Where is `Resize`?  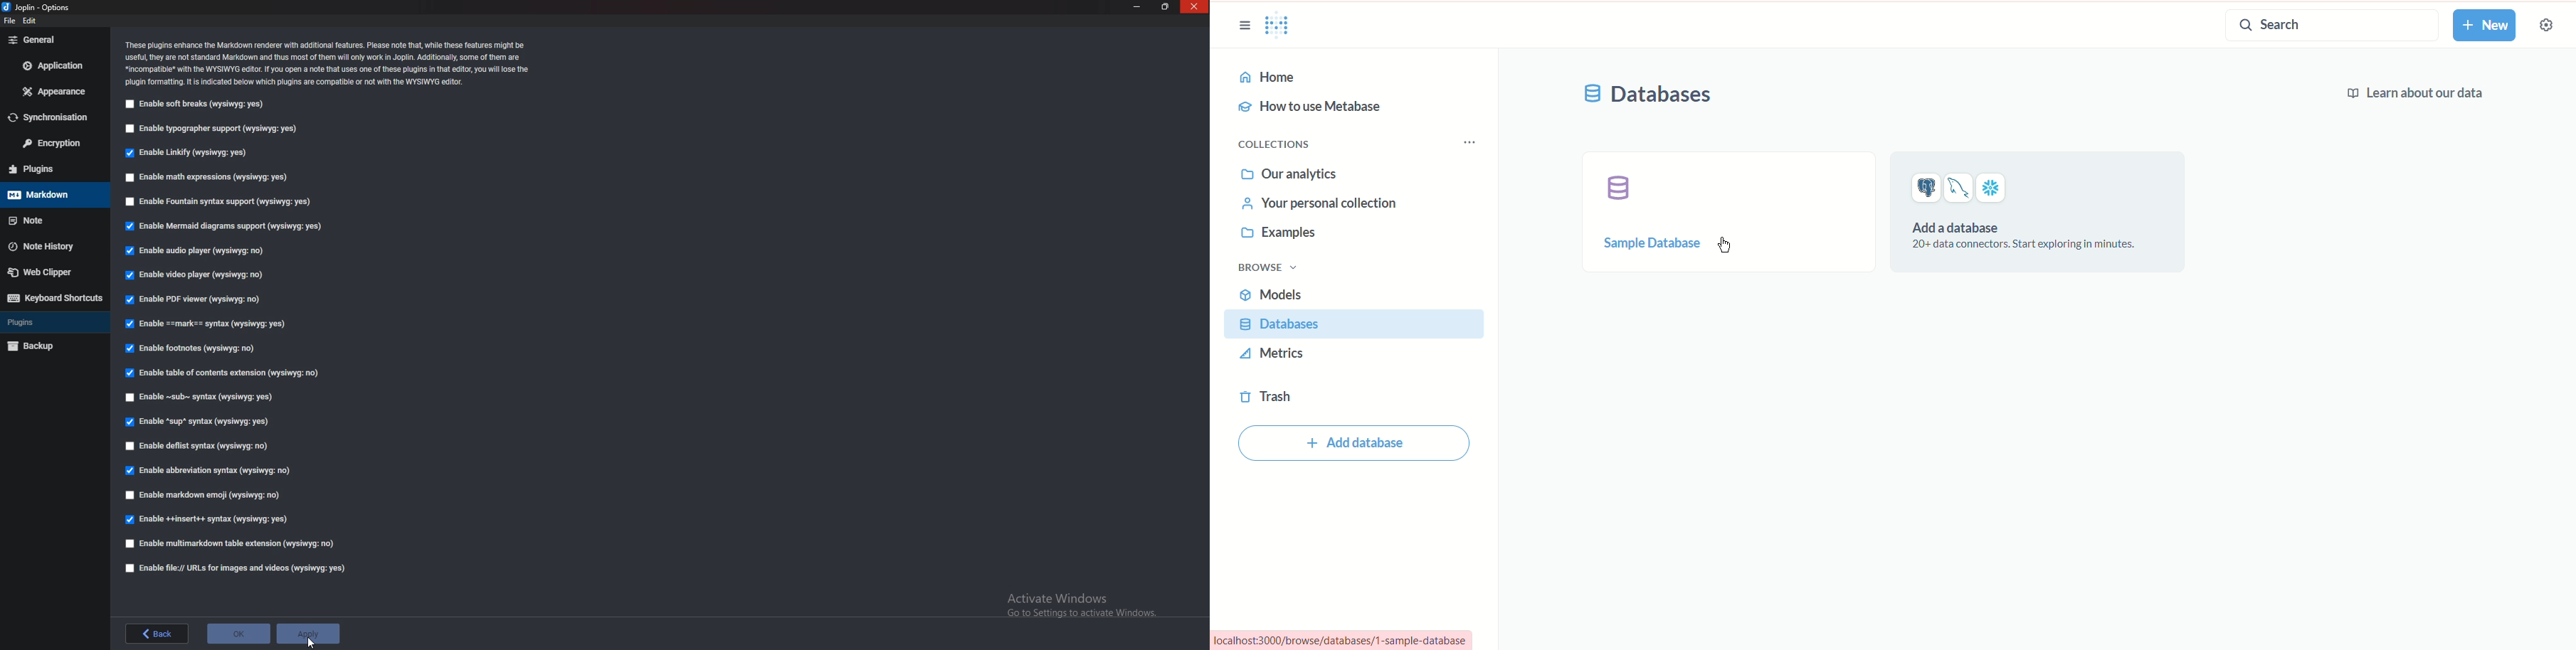 Resize is located at coordinates (1164, 6).